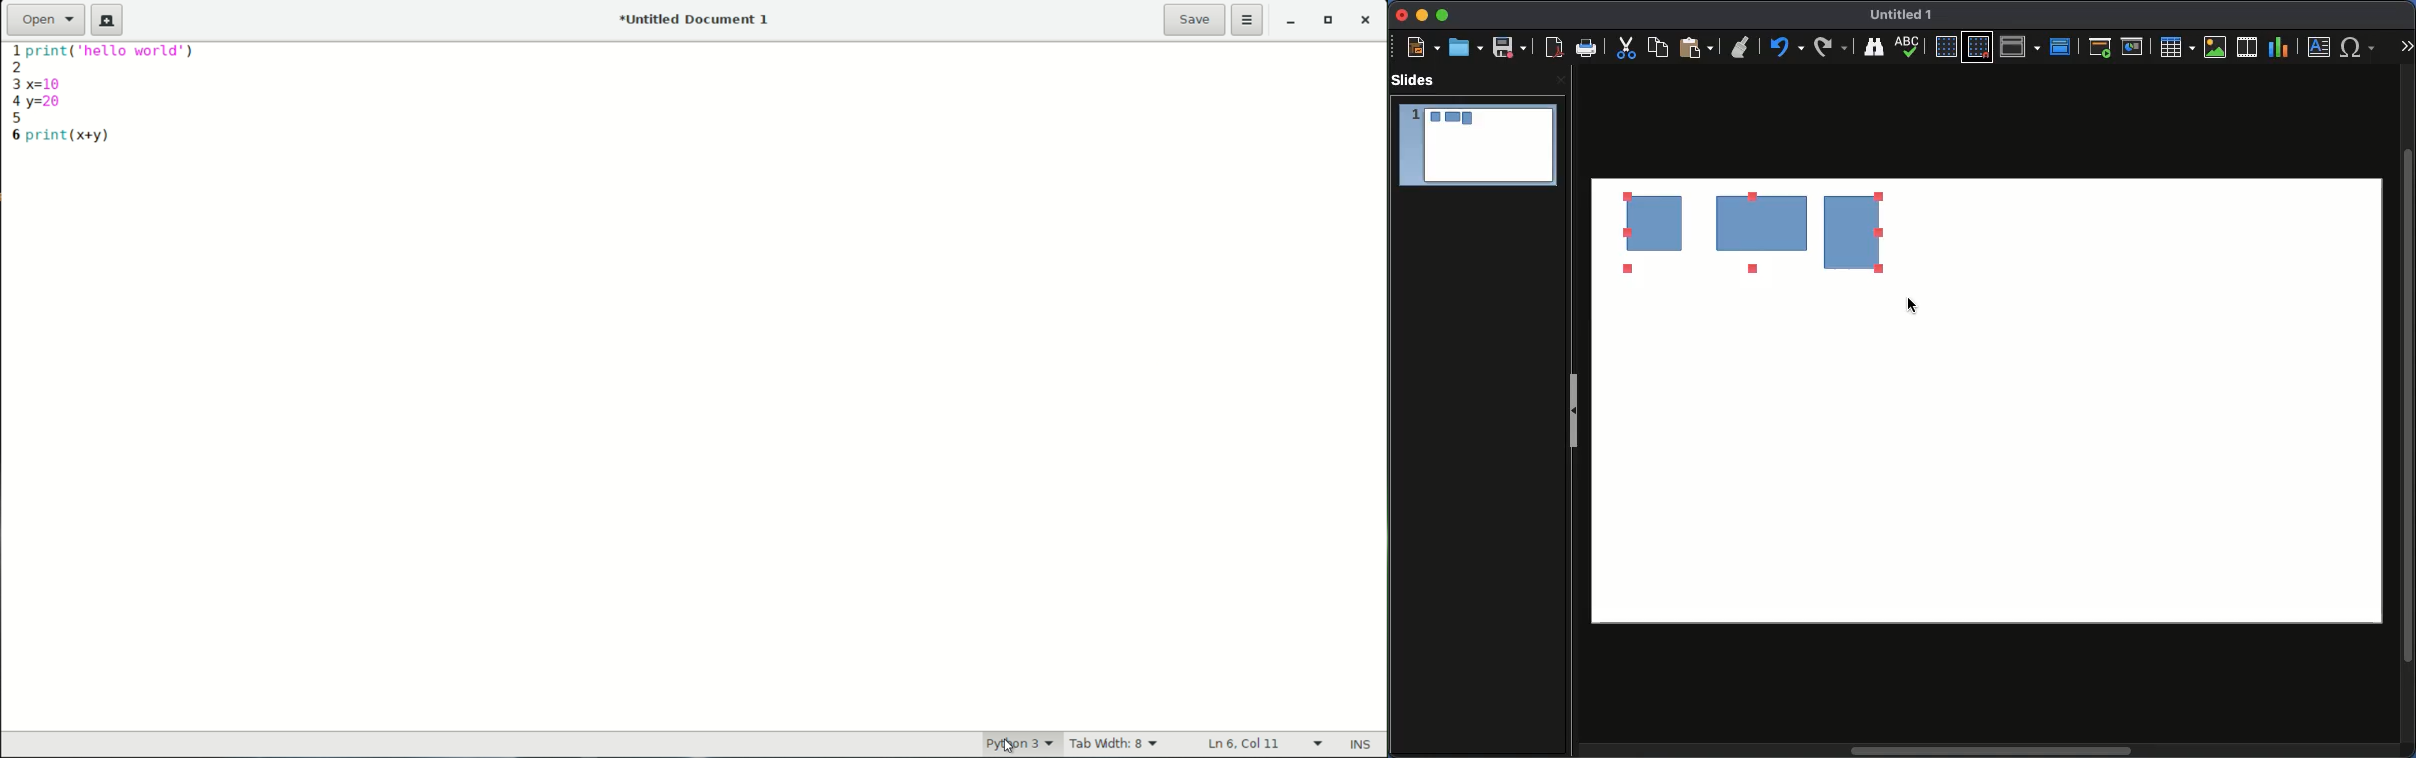  Describe the element at coordinates (1913, 305) in the screenshot. I see `cursor` at that location.